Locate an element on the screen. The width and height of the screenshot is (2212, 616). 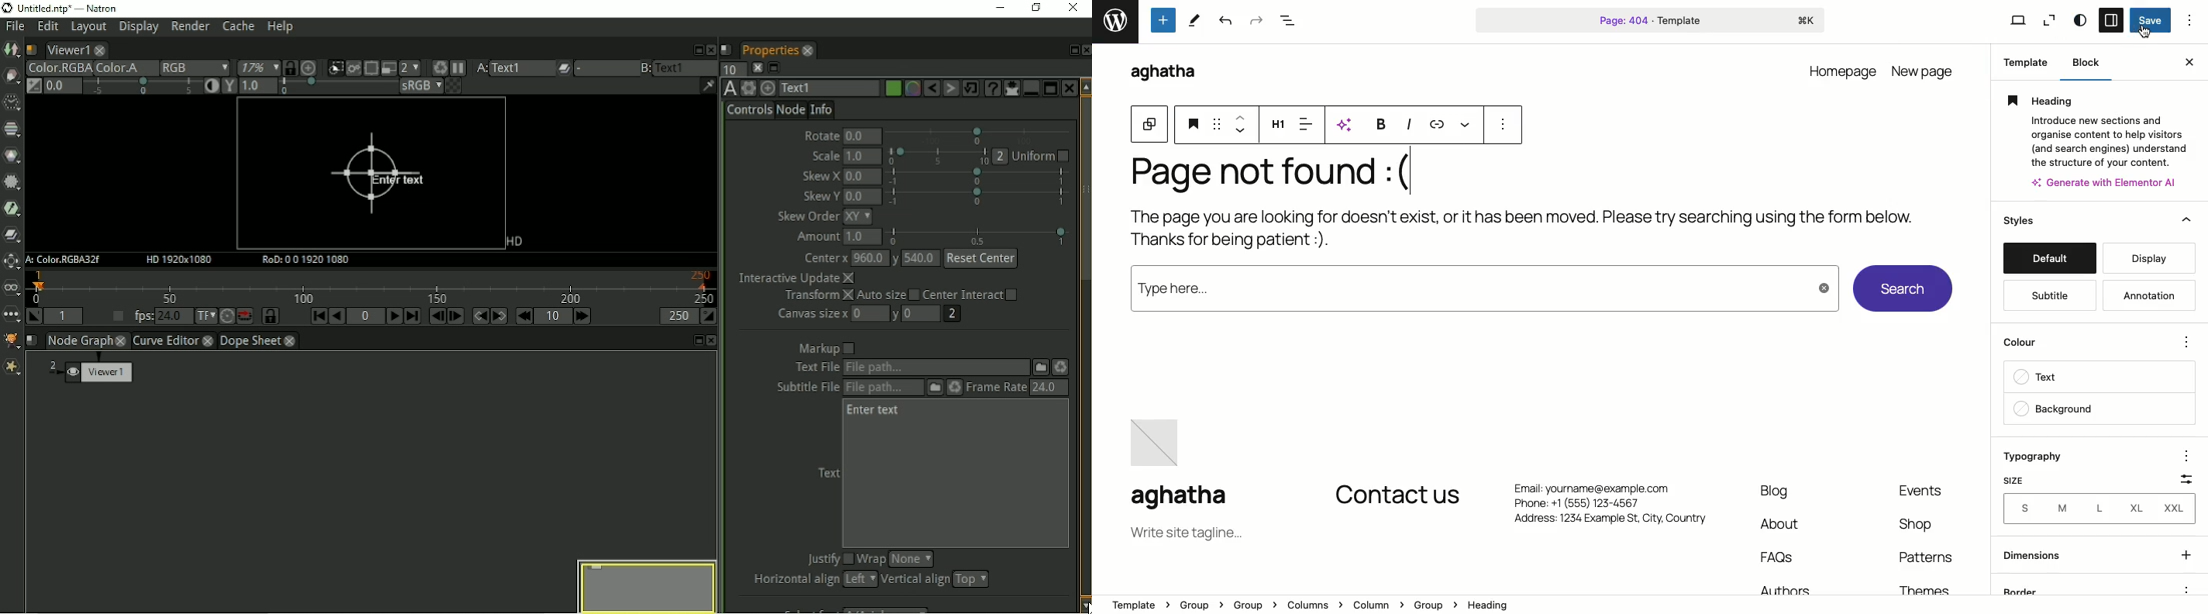
Document overview is located at coordinates (1287, 21).